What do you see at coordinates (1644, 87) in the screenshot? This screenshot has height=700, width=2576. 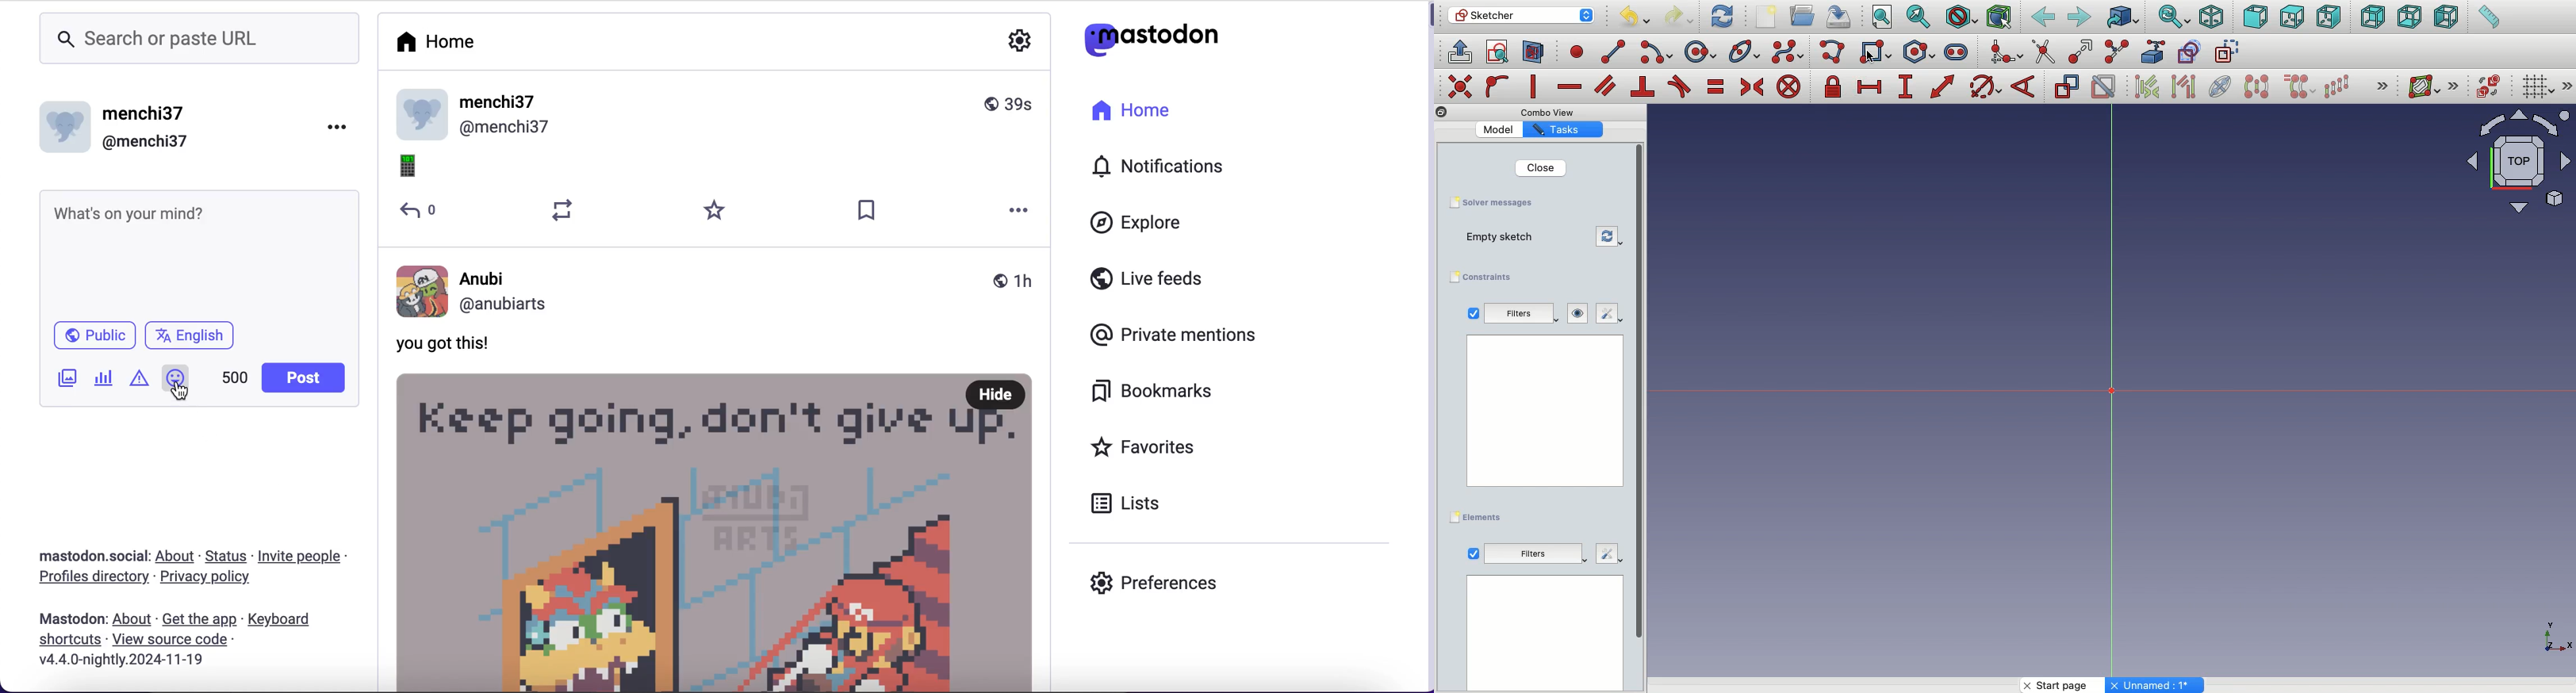 I see `constrain perpendicular` at bounding box center [1644, 87].